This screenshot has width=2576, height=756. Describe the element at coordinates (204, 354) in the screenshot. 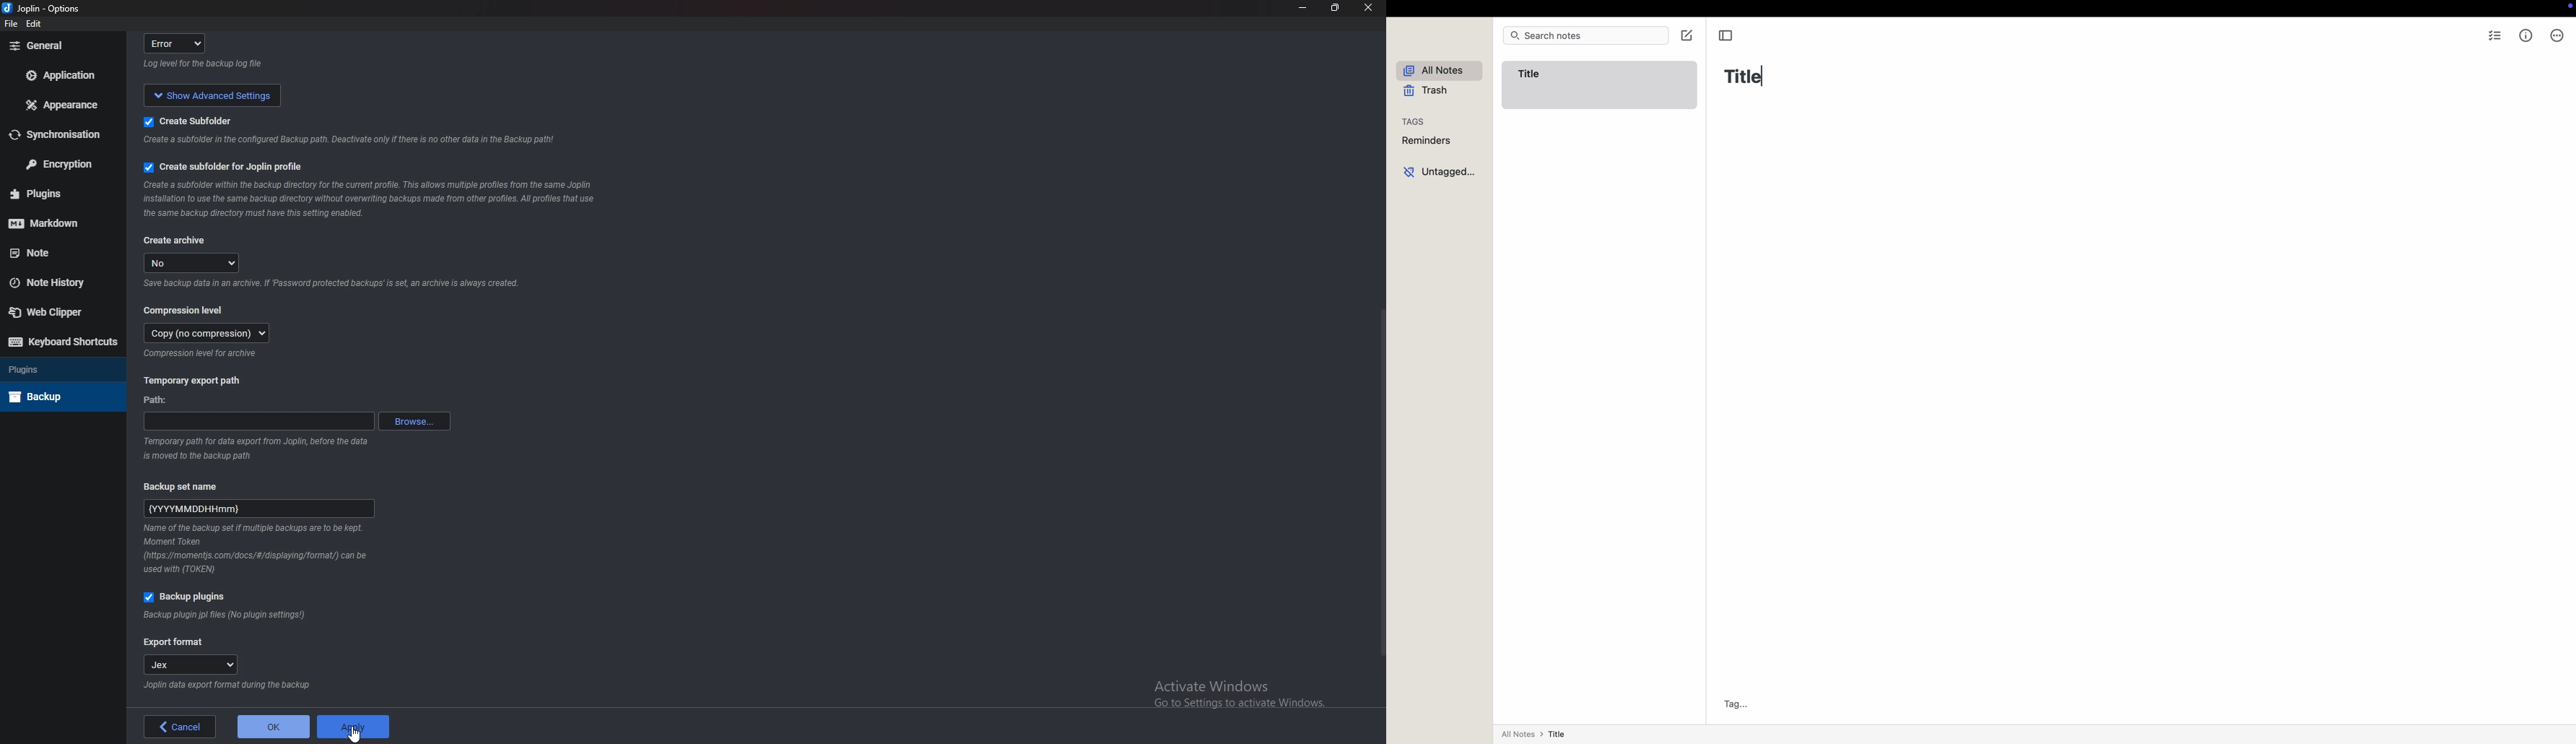

I see `Info` at that location.